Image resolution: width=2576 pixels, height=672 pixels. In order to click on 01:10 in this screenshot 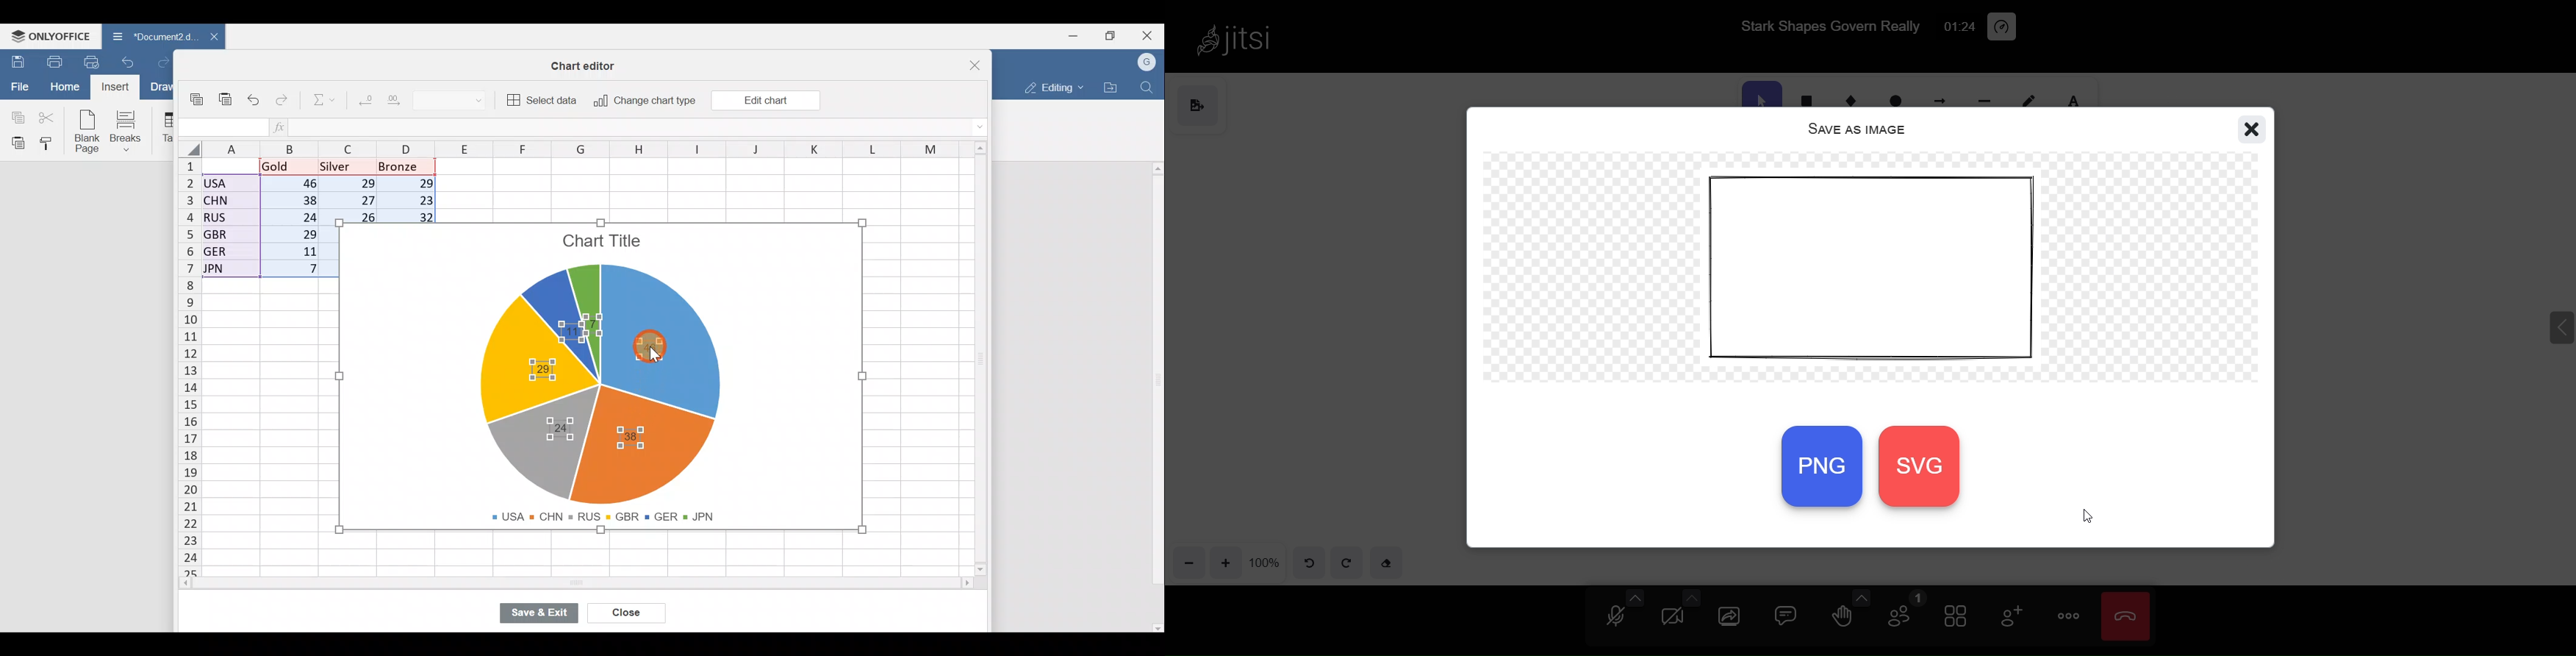, I will do `click(1957, 26)`.